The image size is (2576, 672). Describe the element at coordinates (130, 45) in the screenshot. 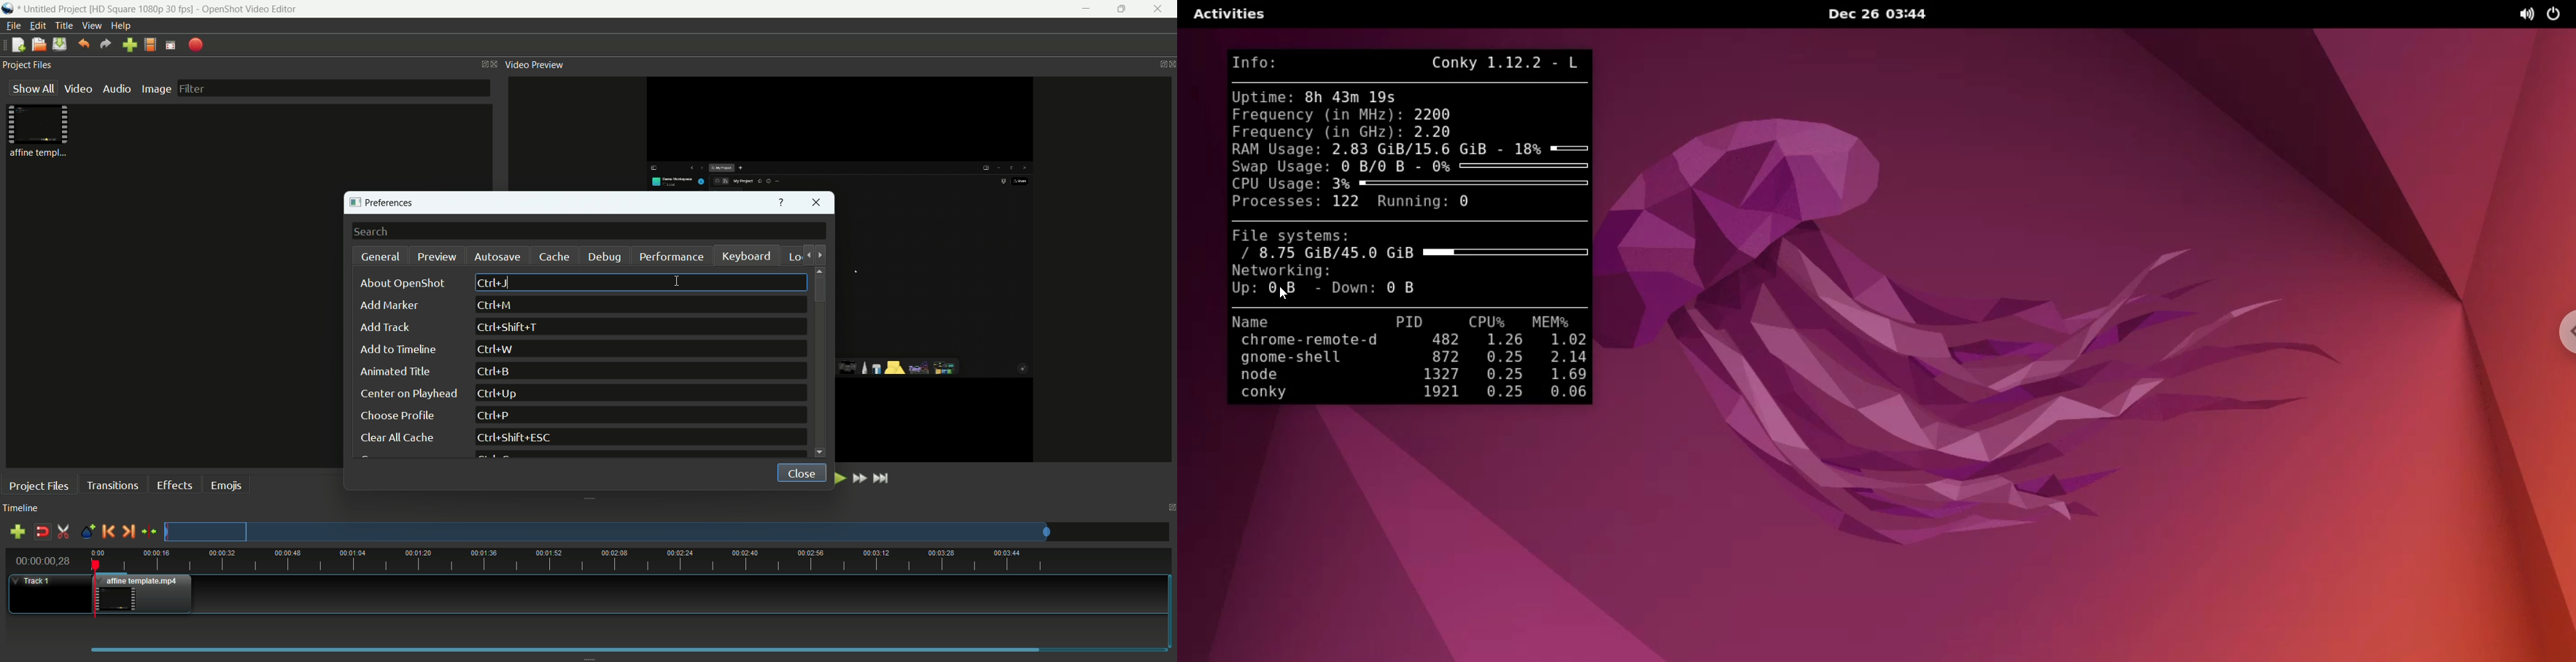

I see `import file` at that location.